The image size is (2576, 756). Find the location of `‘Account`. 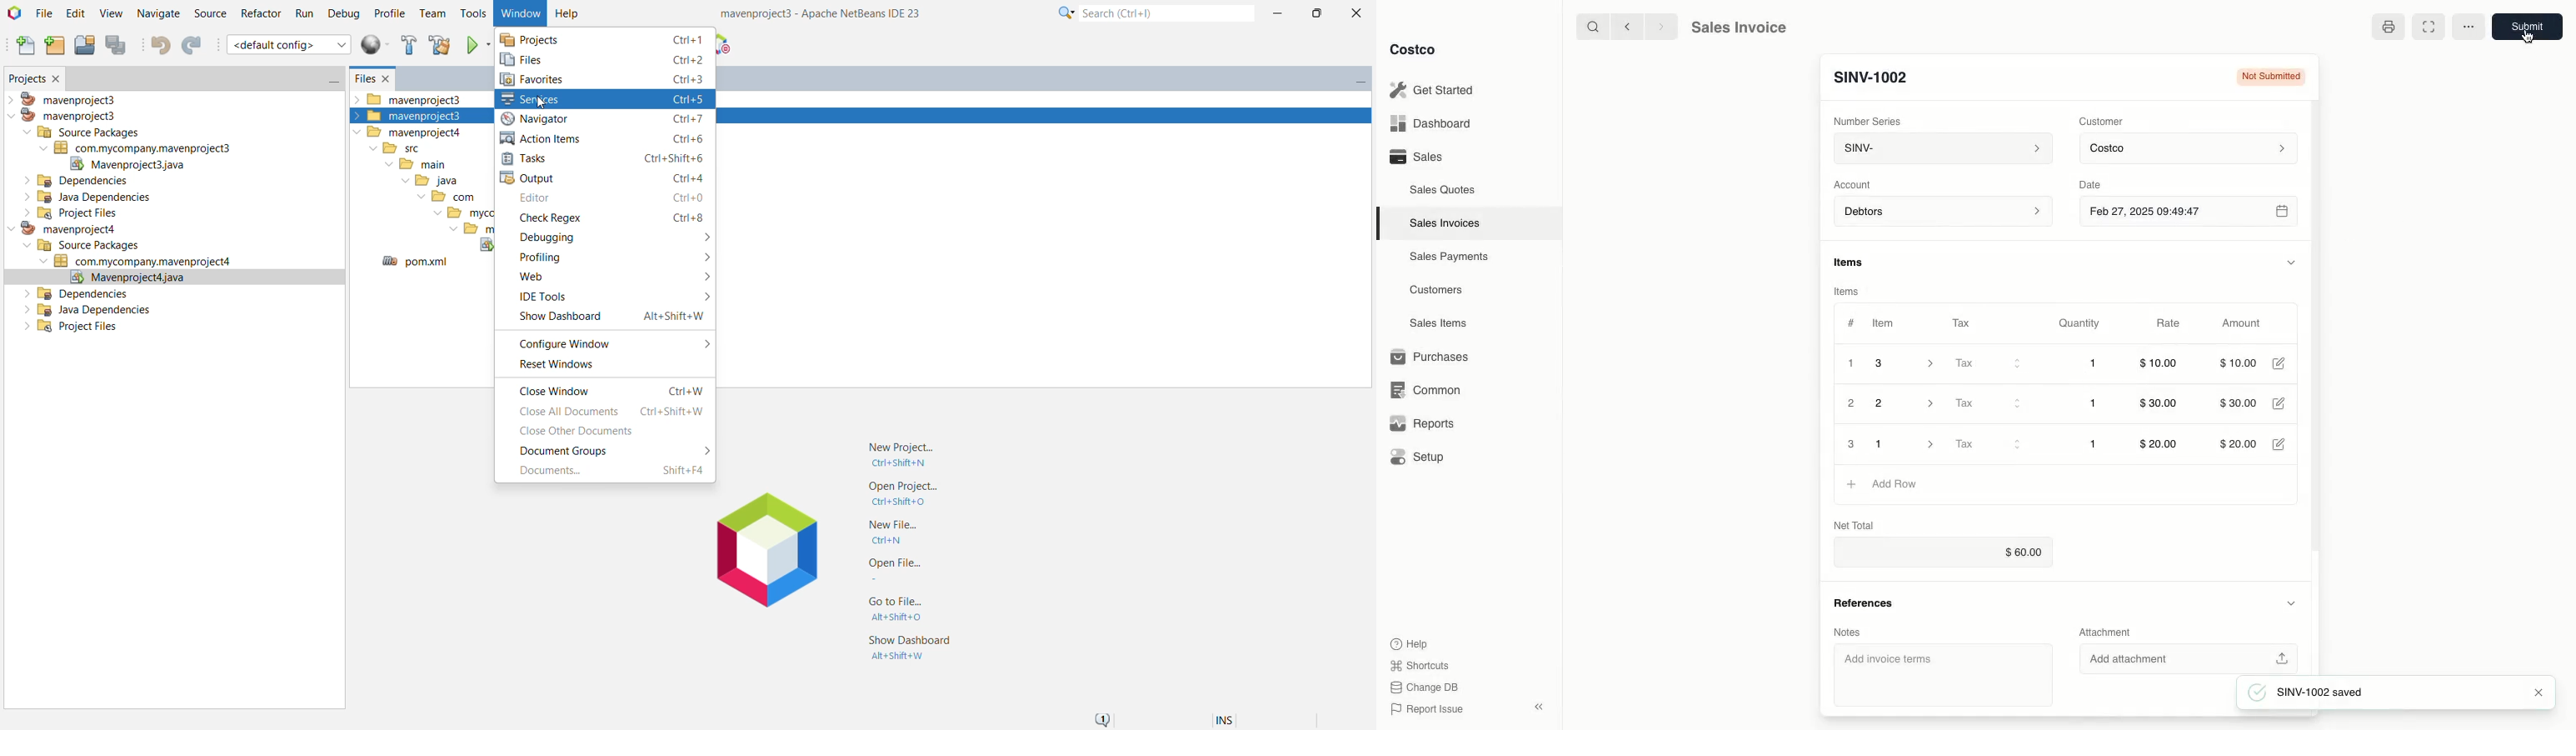

‘Account is located at coordinates (1855, 183).